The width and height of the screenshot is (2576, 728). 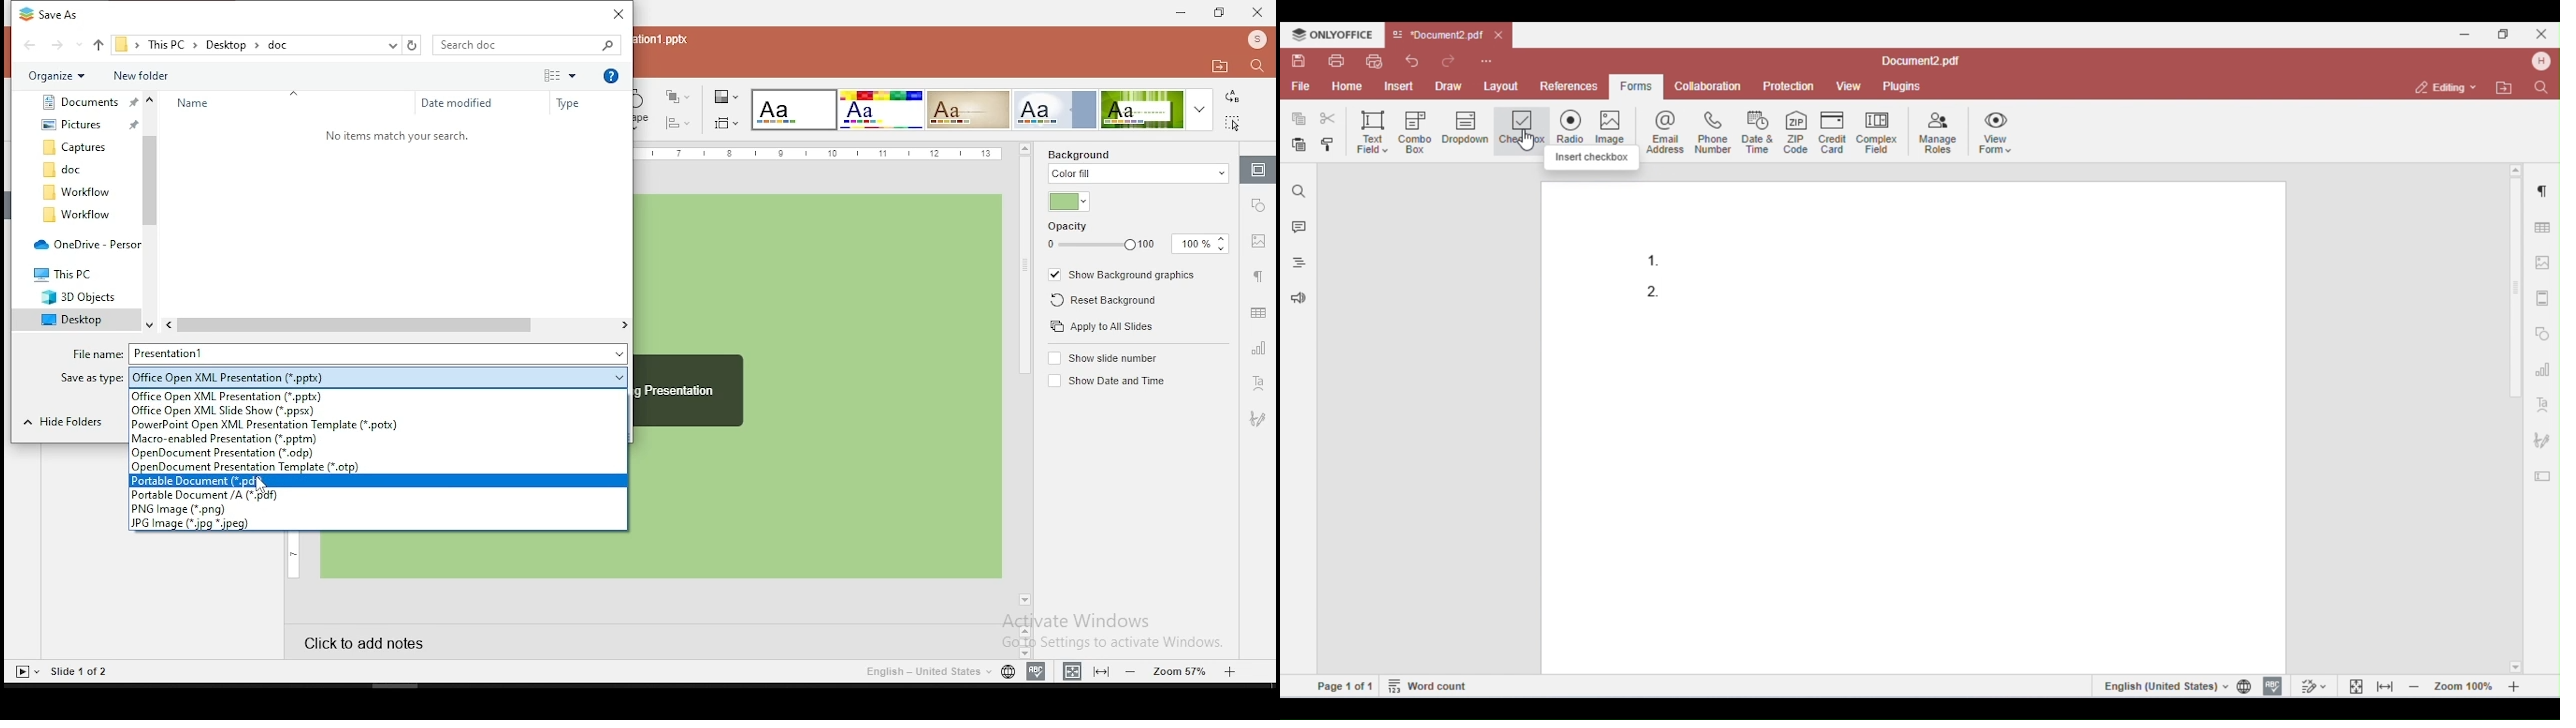 I want to click on open document presentation template, so click(x=376, y=468).